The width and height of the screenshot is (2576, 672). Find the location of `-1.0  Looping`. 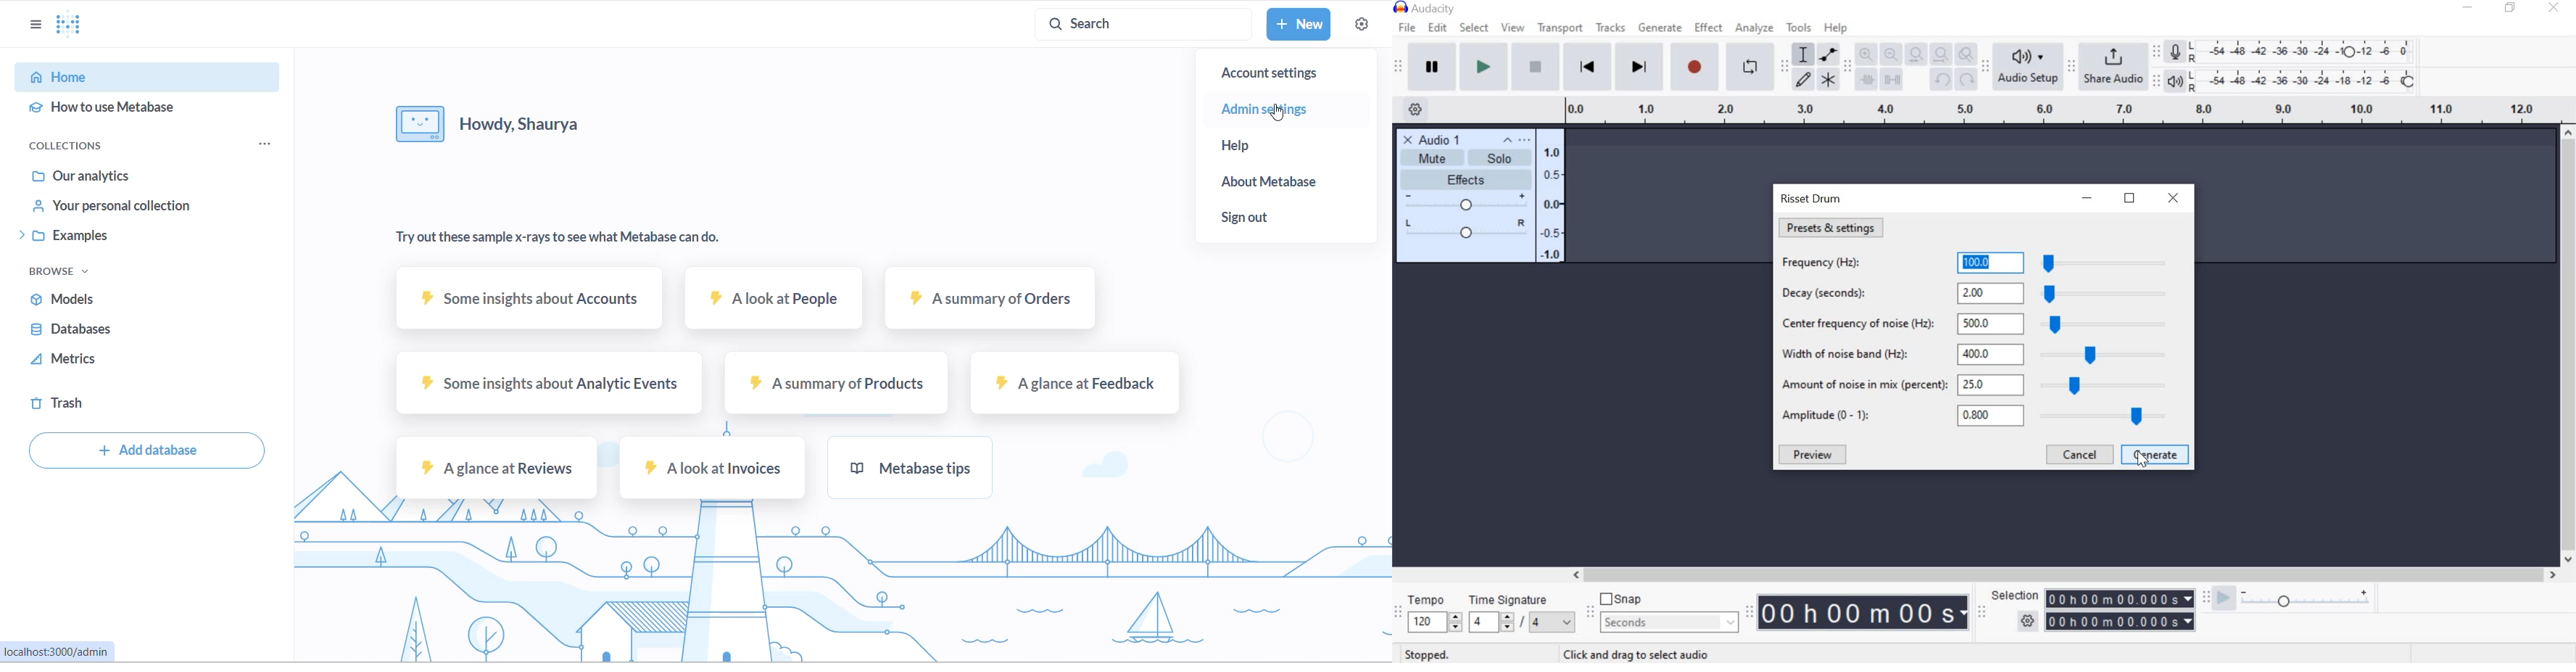

-1.0  Looping is located at coordinates (1551, 254).